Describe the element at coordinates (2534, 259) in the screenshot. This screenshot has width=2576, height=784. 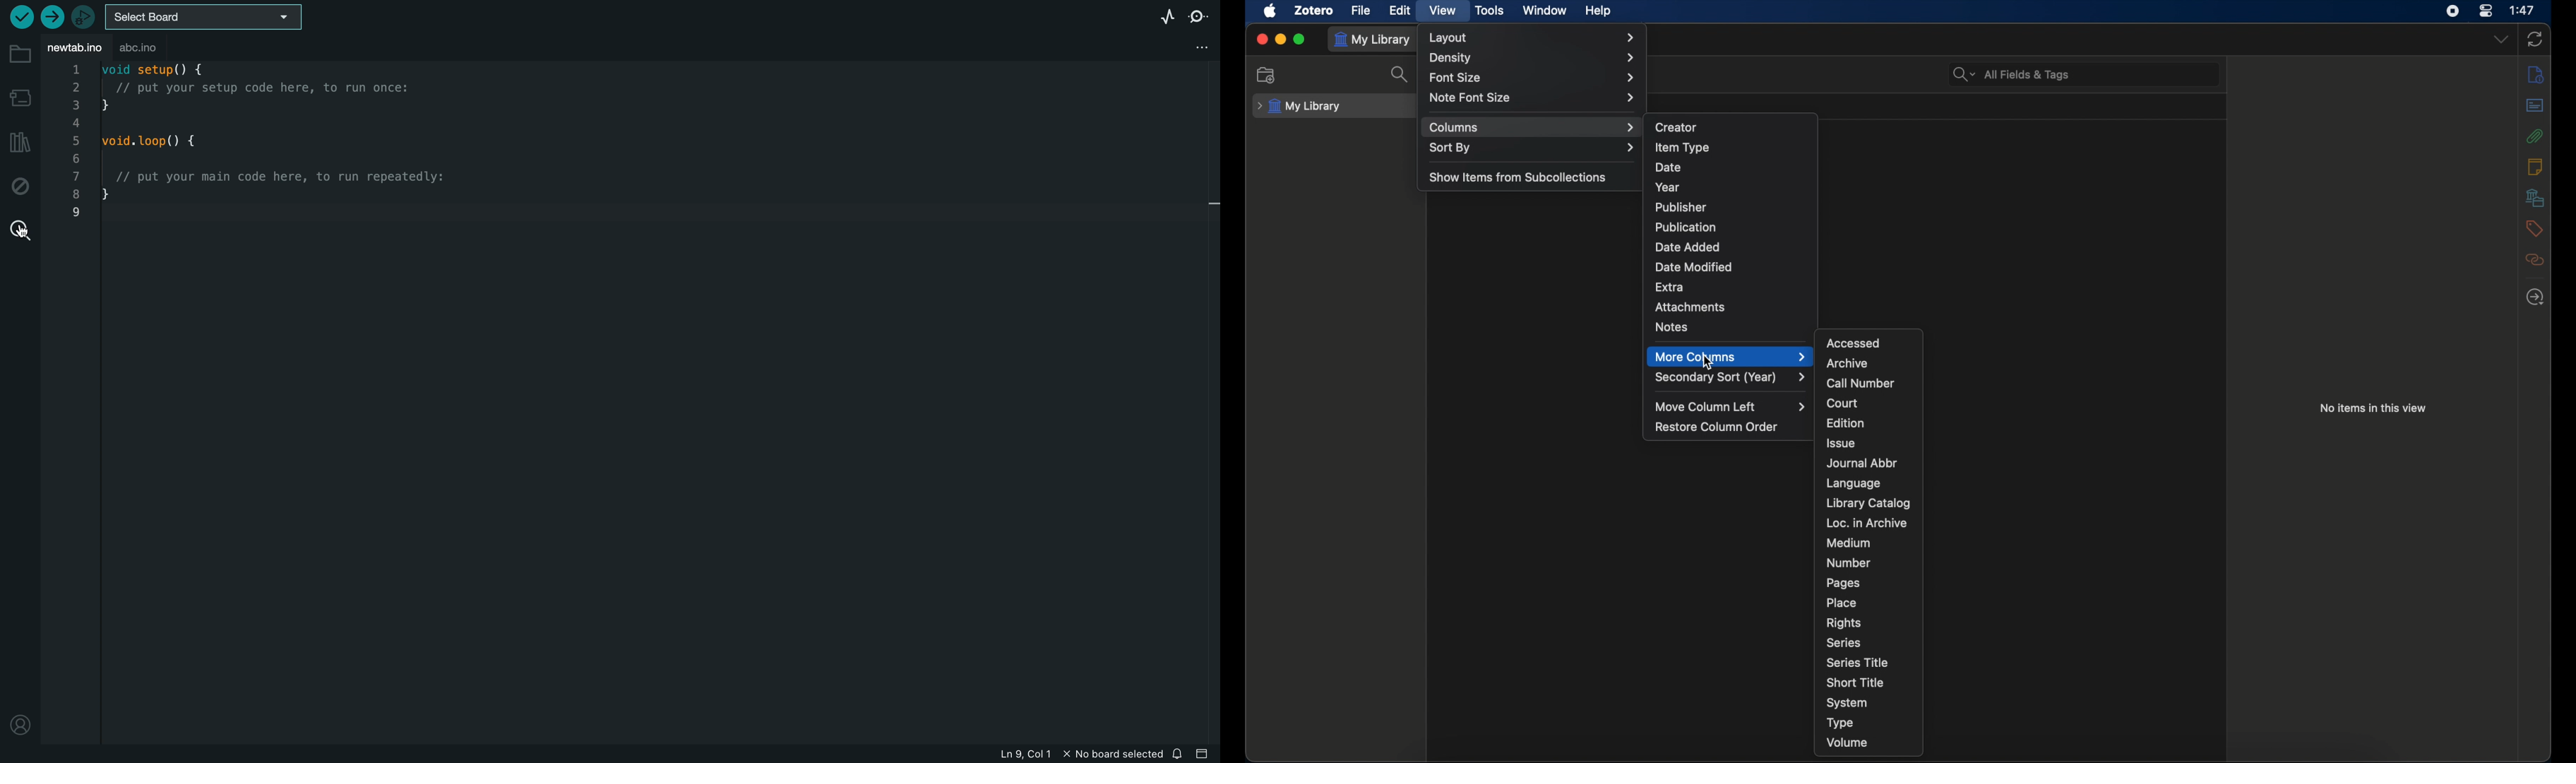
I see `related` at that location.